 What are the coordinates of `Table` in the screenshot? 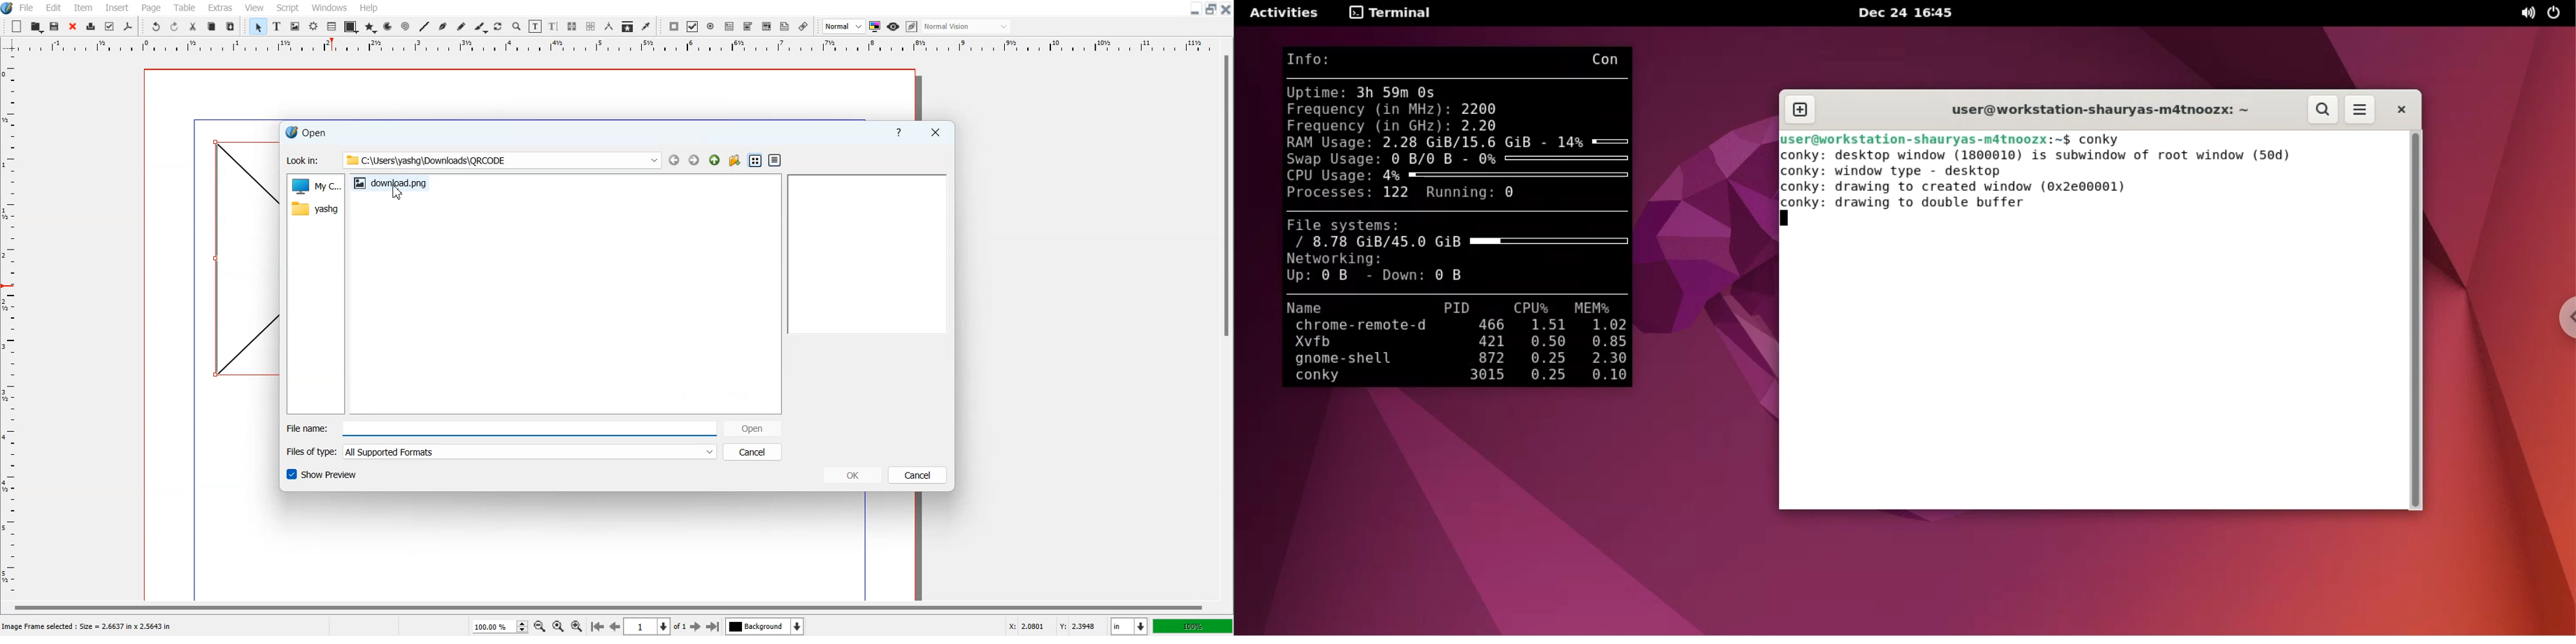 It's located at (332, 27).